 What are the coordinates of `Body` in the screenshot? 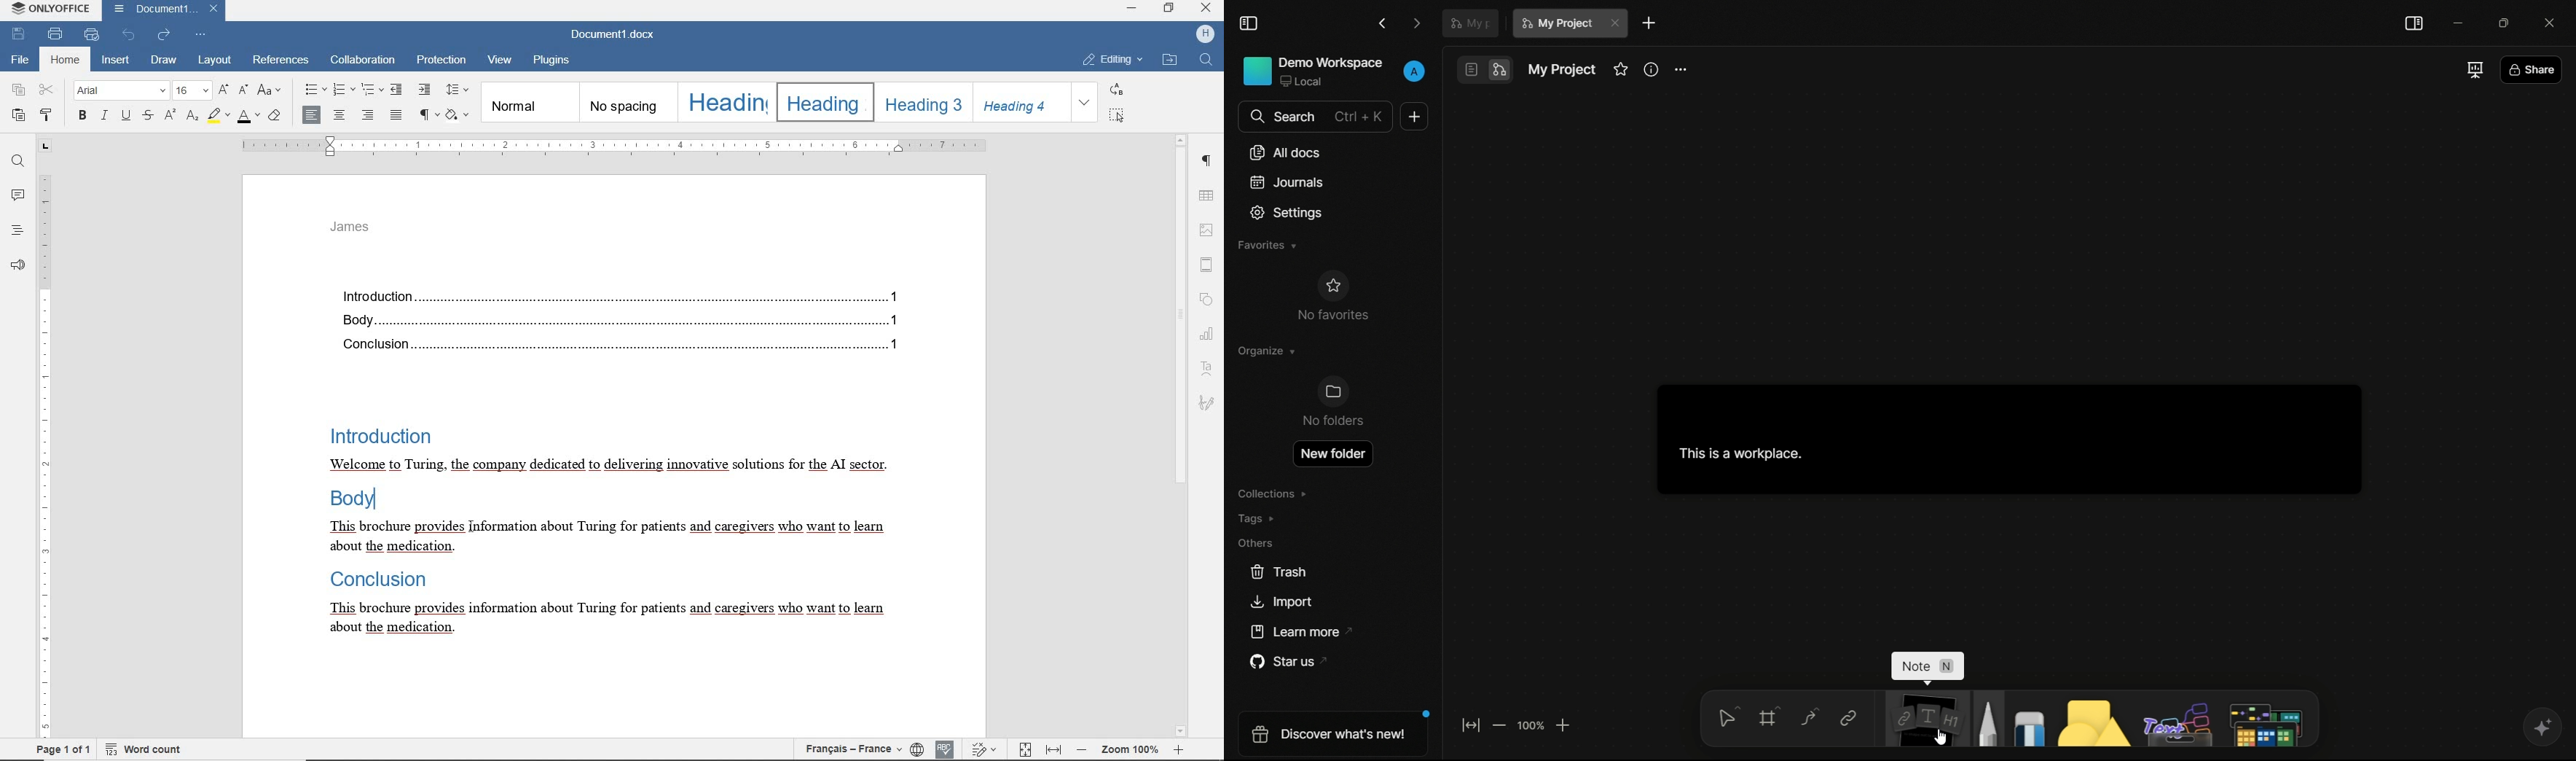 It's located at (355, 502).